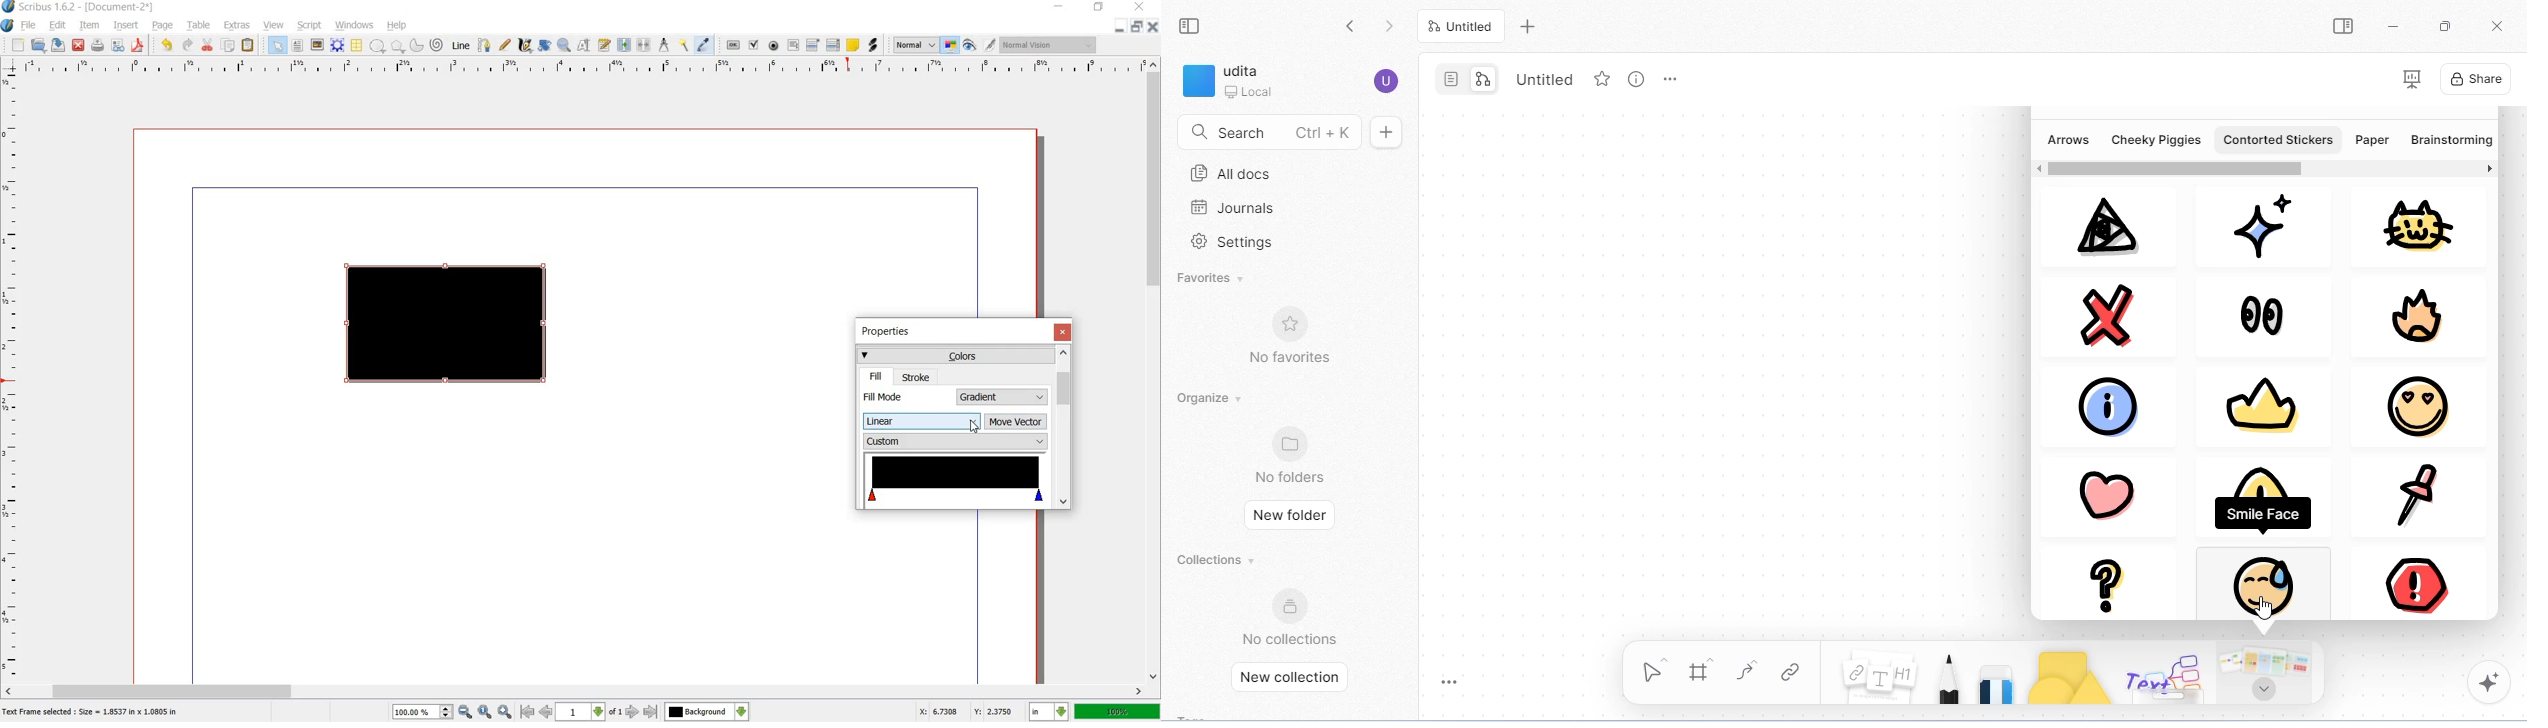  Describe the element at coordinates (449, 326) in the screenshot. I see `gradient added to shape` at that location.